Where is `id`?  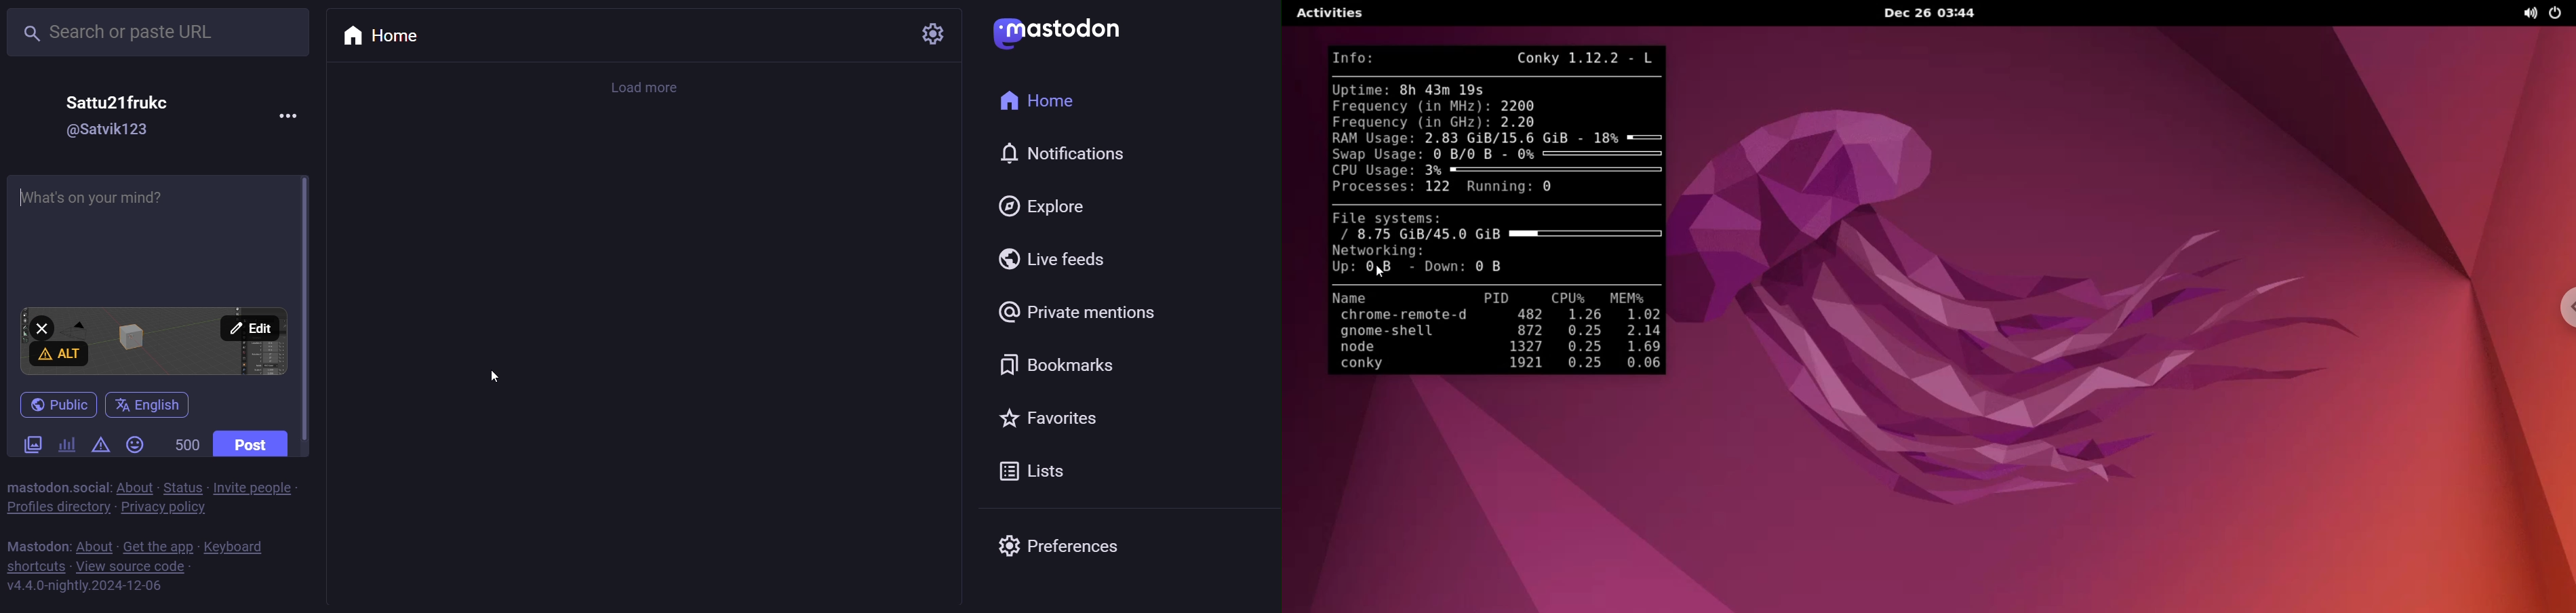 id is located at coordinates (109, 133).